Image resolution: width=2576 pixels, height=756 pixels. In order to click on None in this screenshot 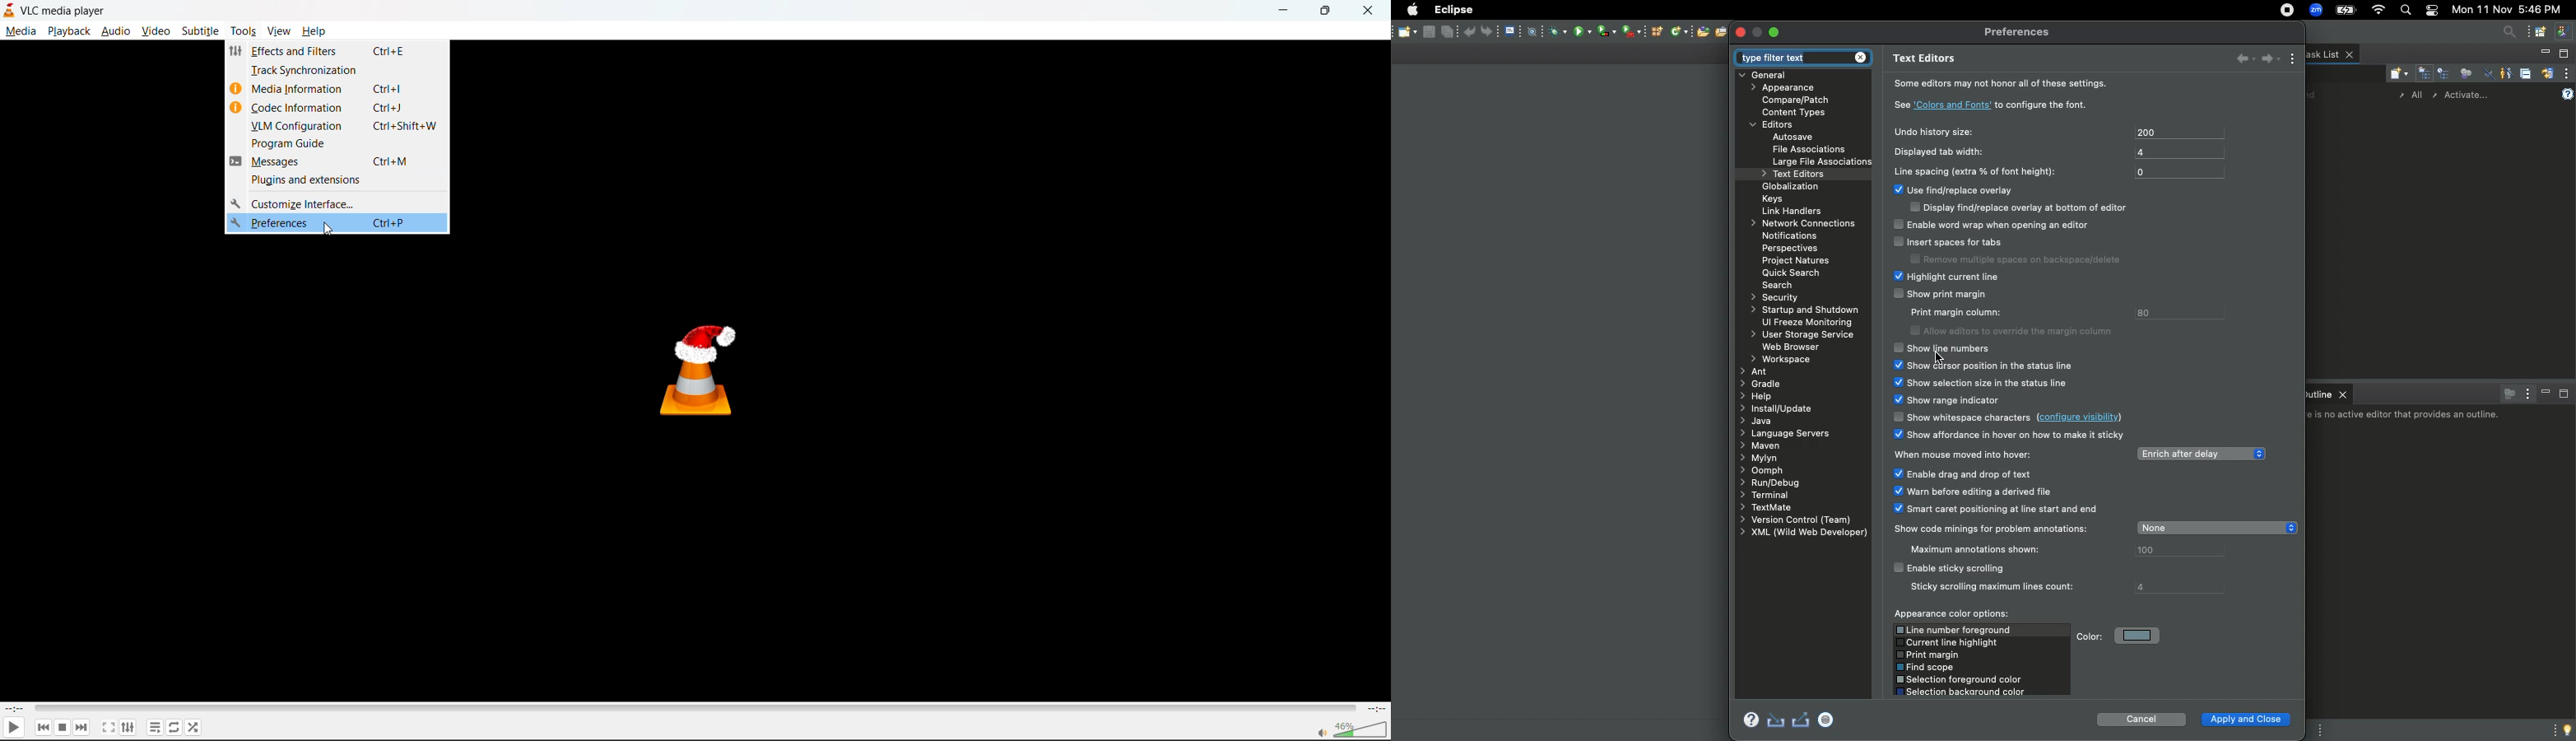, I will do `click(2216, 528)`.